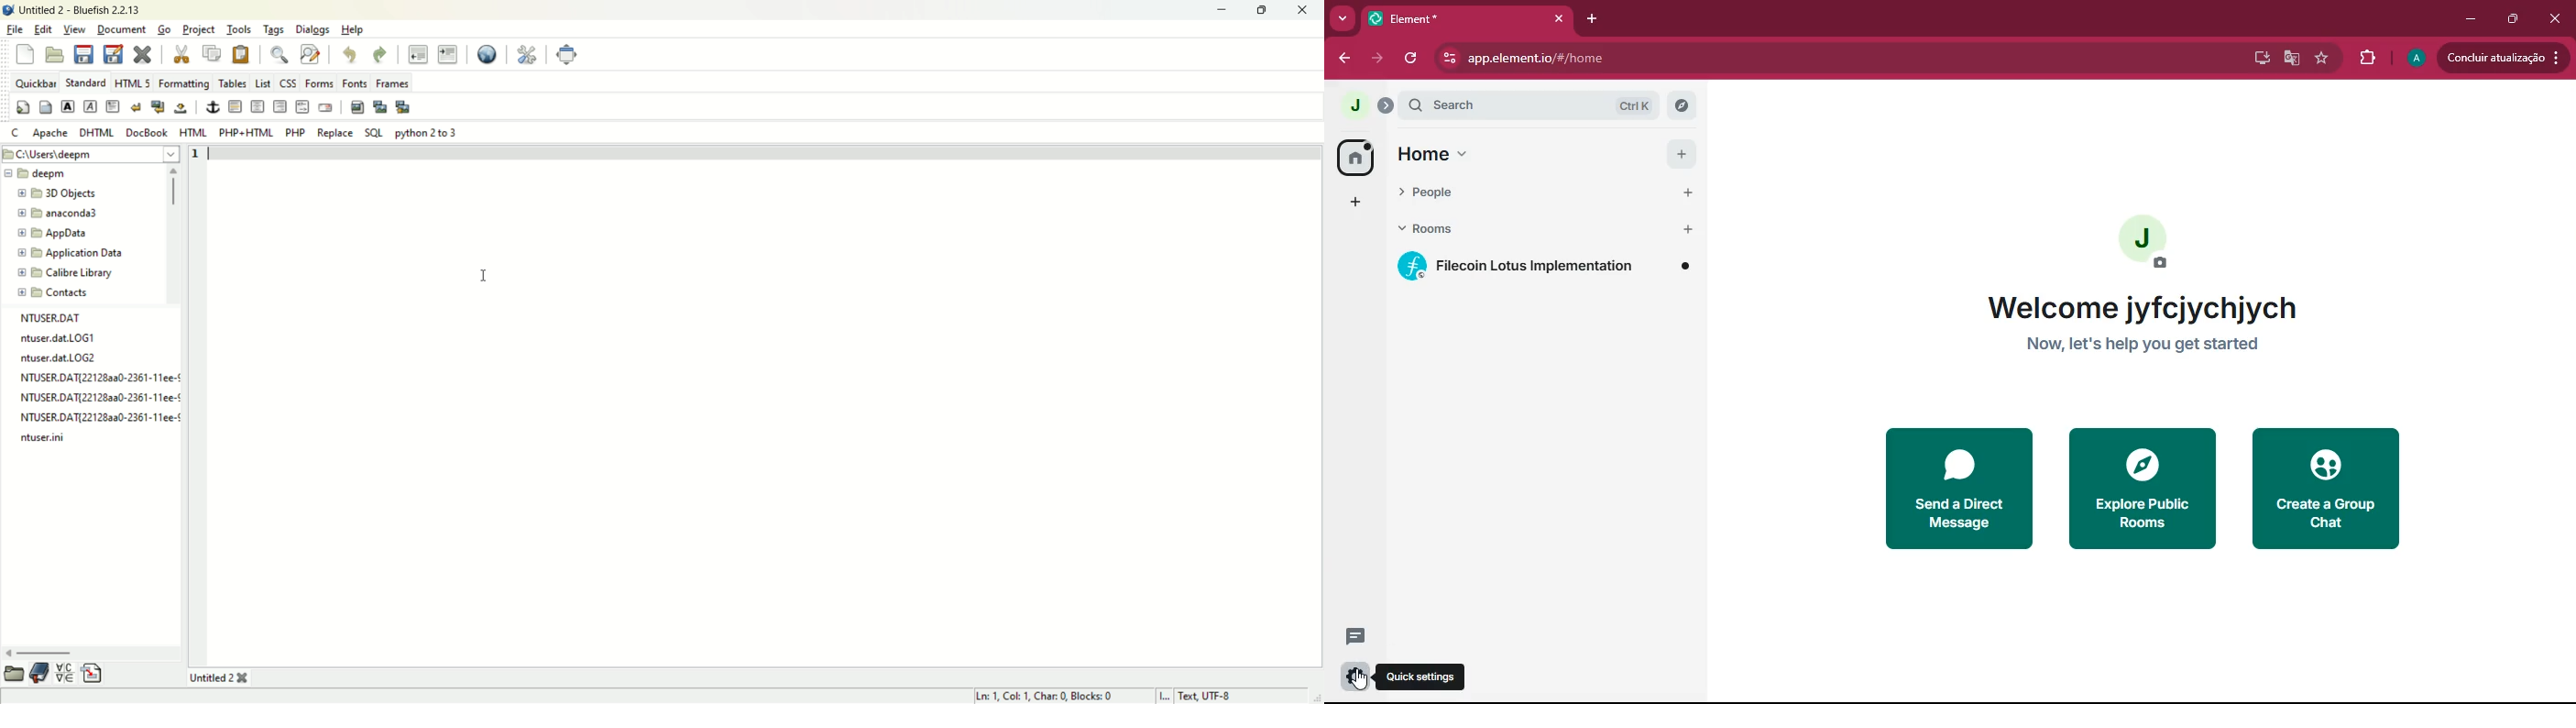  I want to click on paste, so click(241, 53).